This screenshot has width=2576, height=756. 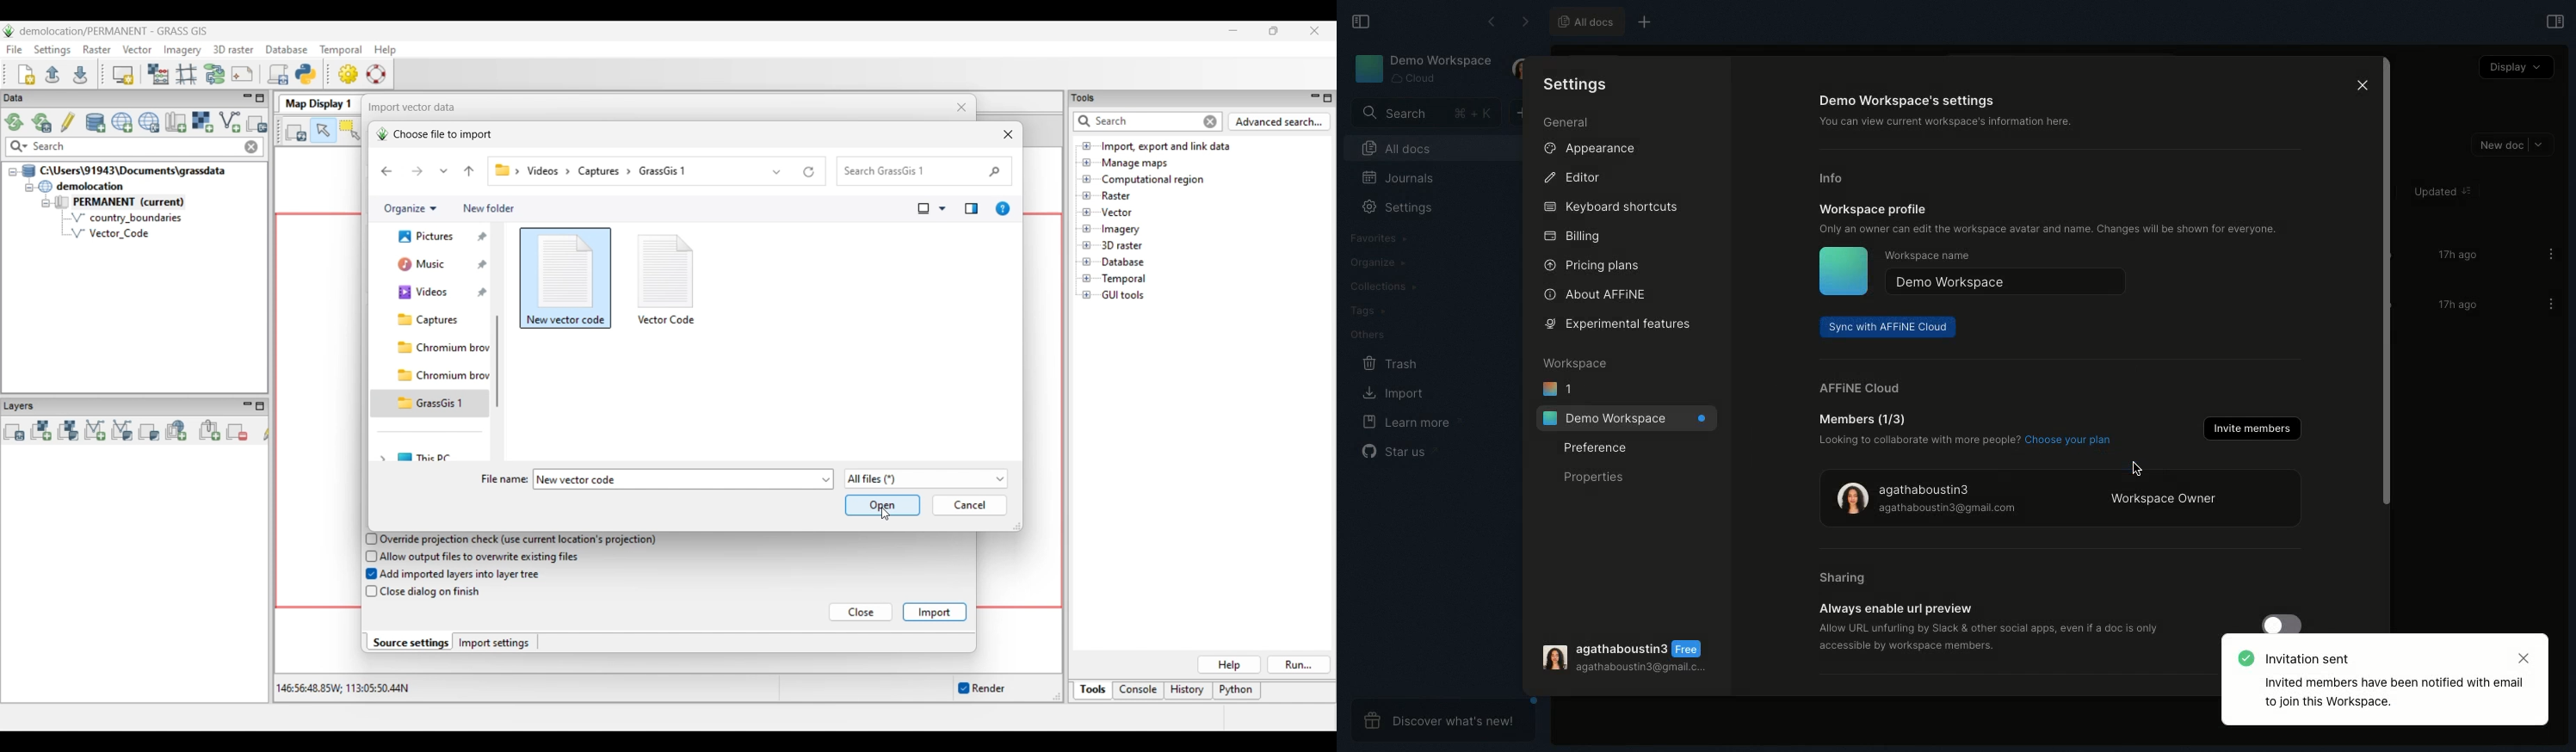 What do you see at coordinates (2515, 66) in the screenshot?
I see `Display` at bounding box center [2515, 66].